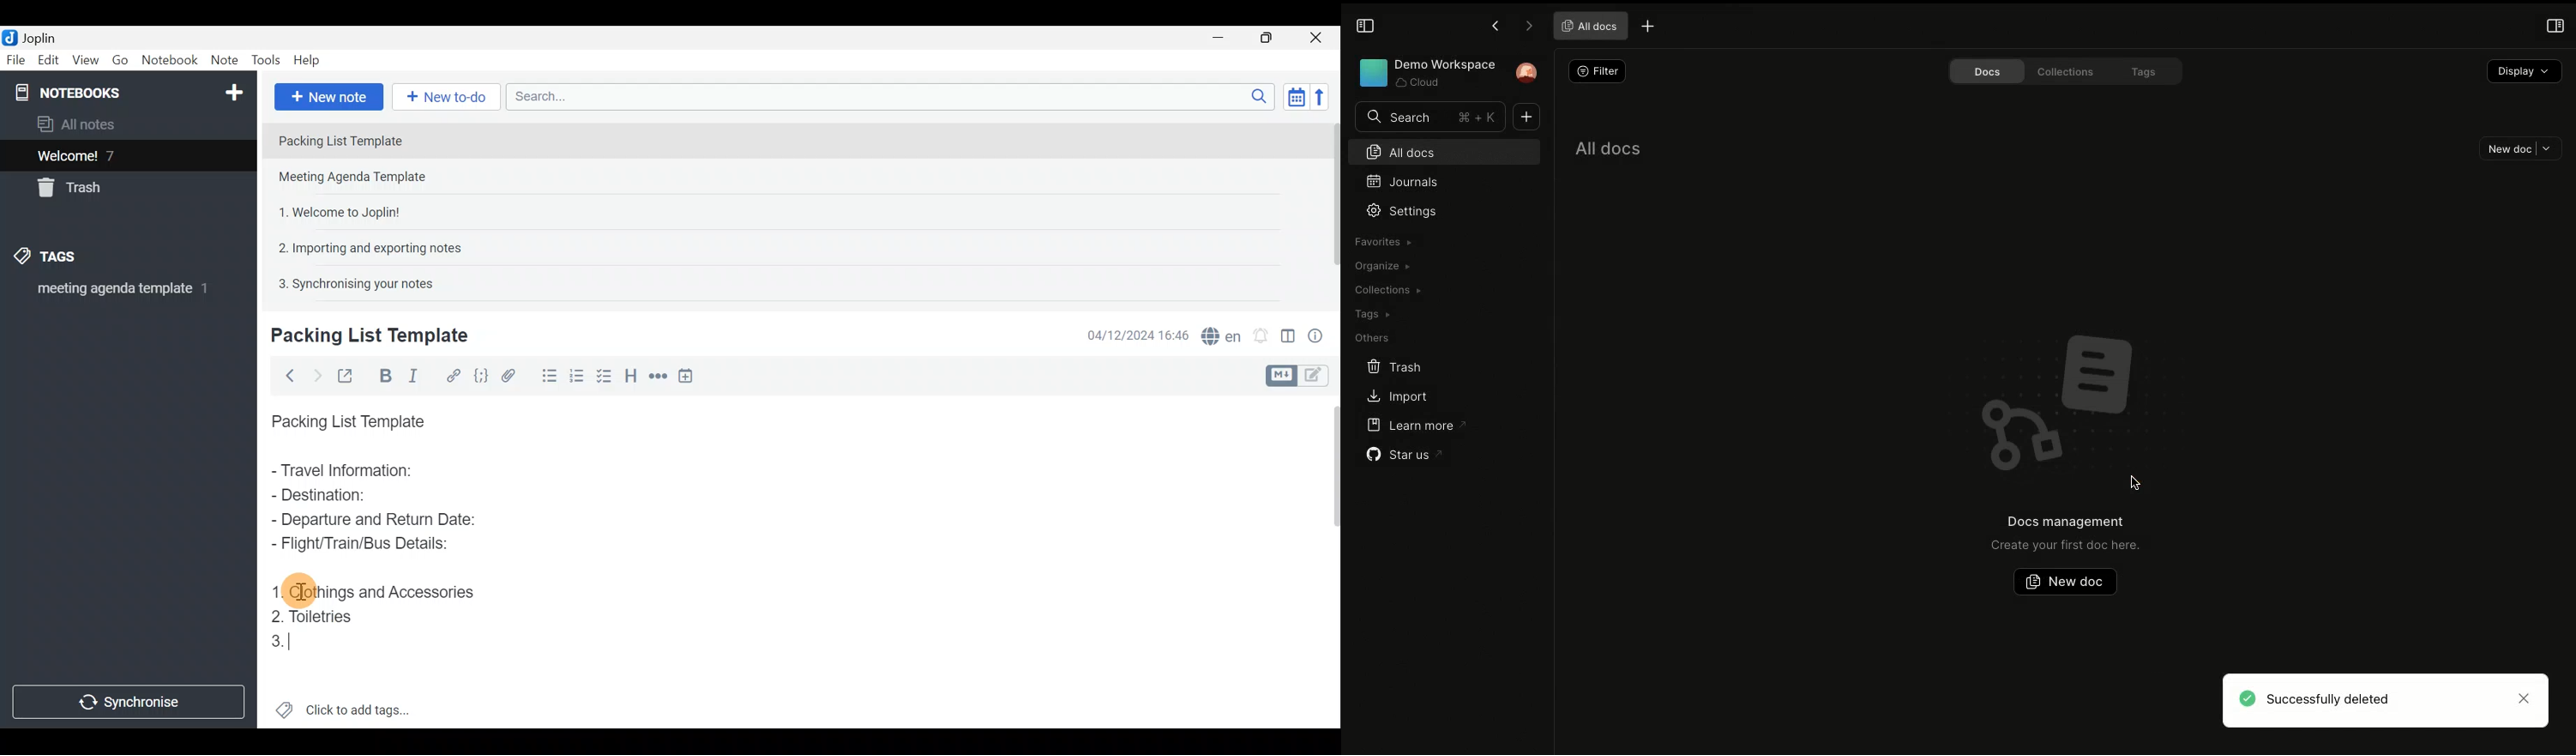 This screenshot has width=2576, height=756. Describe the element at coordinates (391, 139) in the screenshot. I see `Note 1` at that location.